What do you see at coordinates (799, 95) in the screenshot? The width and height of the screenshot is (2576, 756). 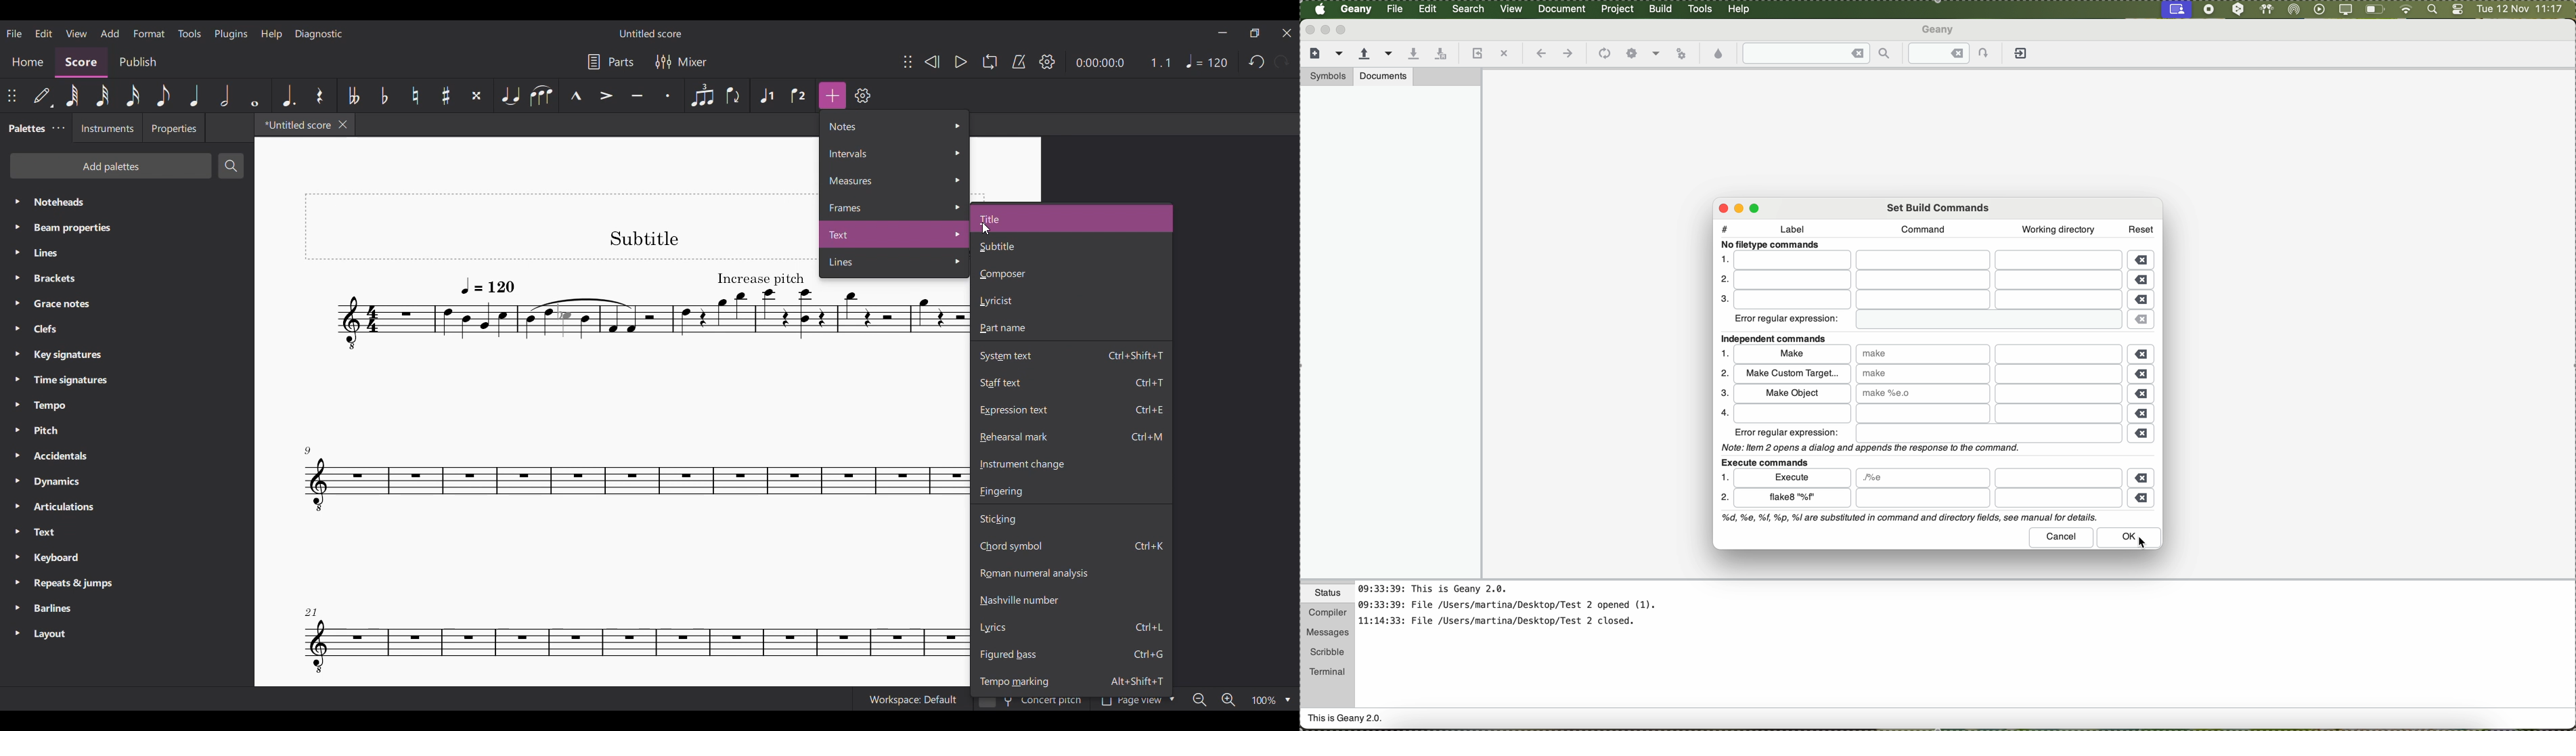 I see `Voice 2` at bounding box center [799, 95].